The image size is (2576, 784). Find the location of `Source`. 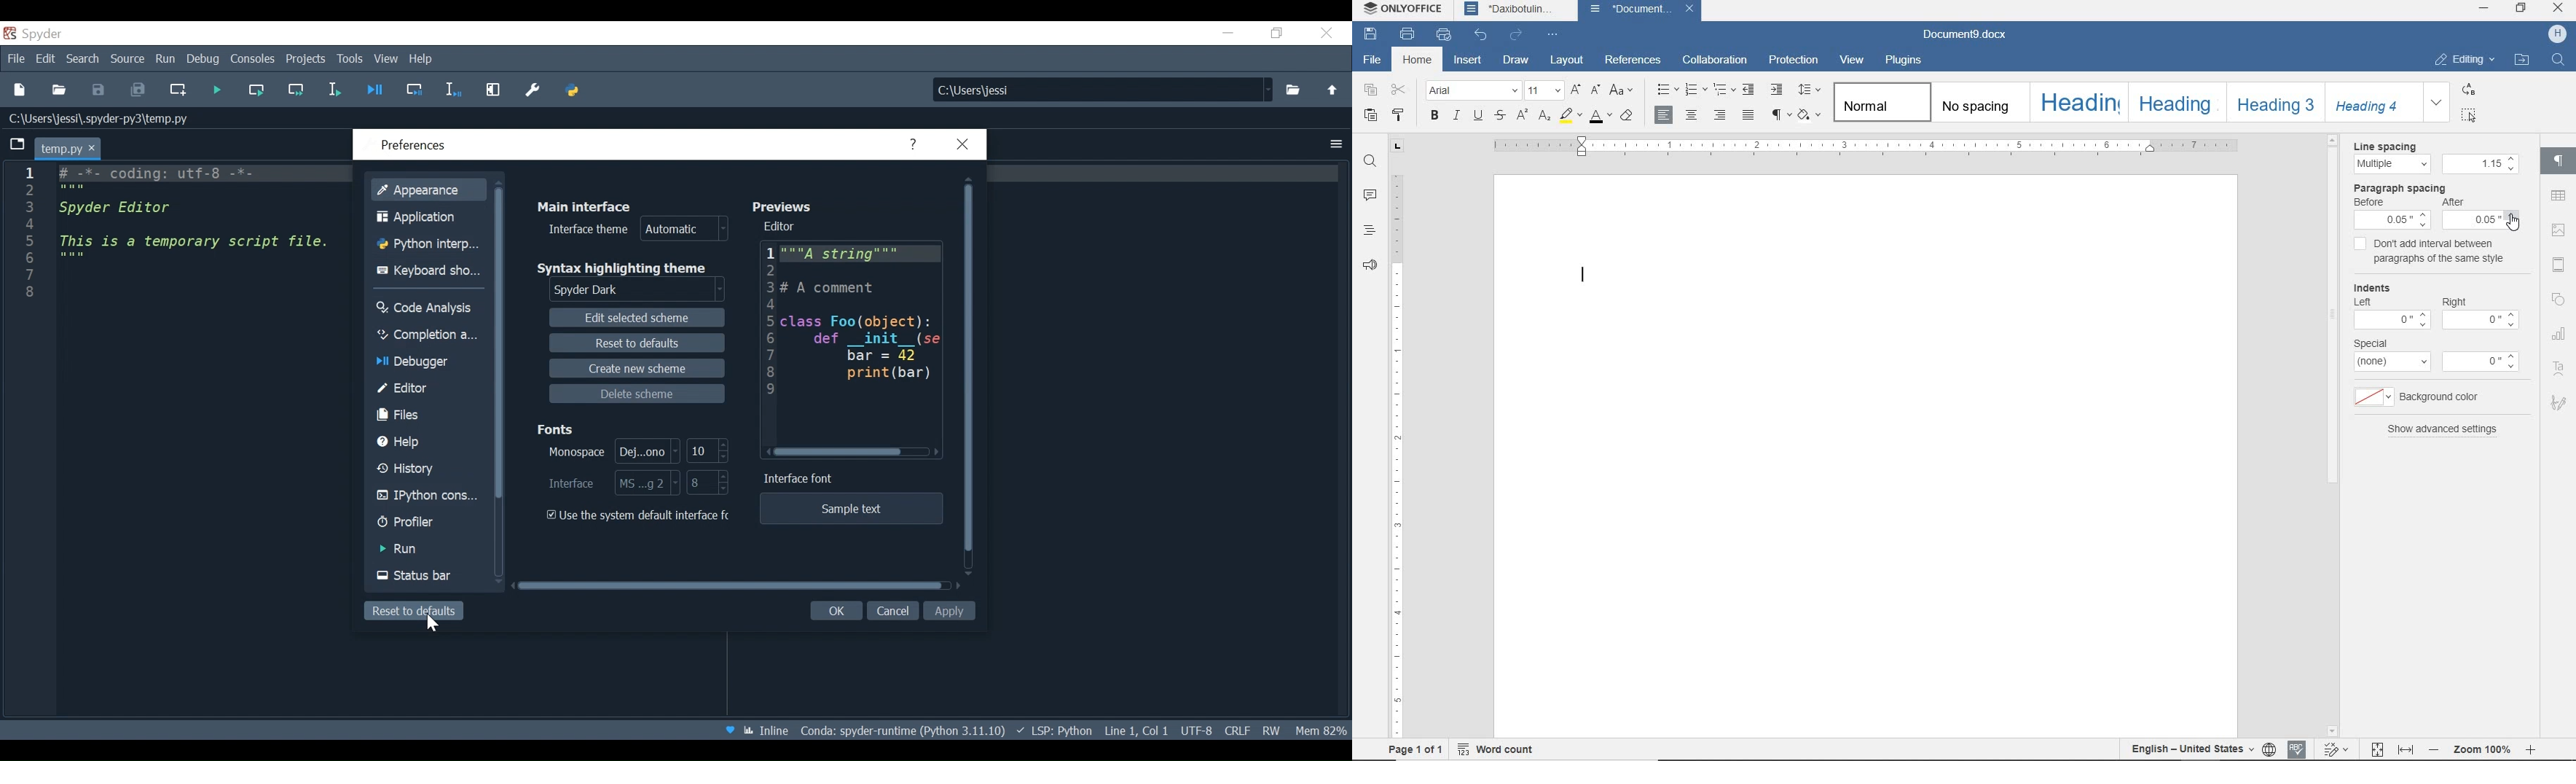

Source is located at coordinates (128, 60).